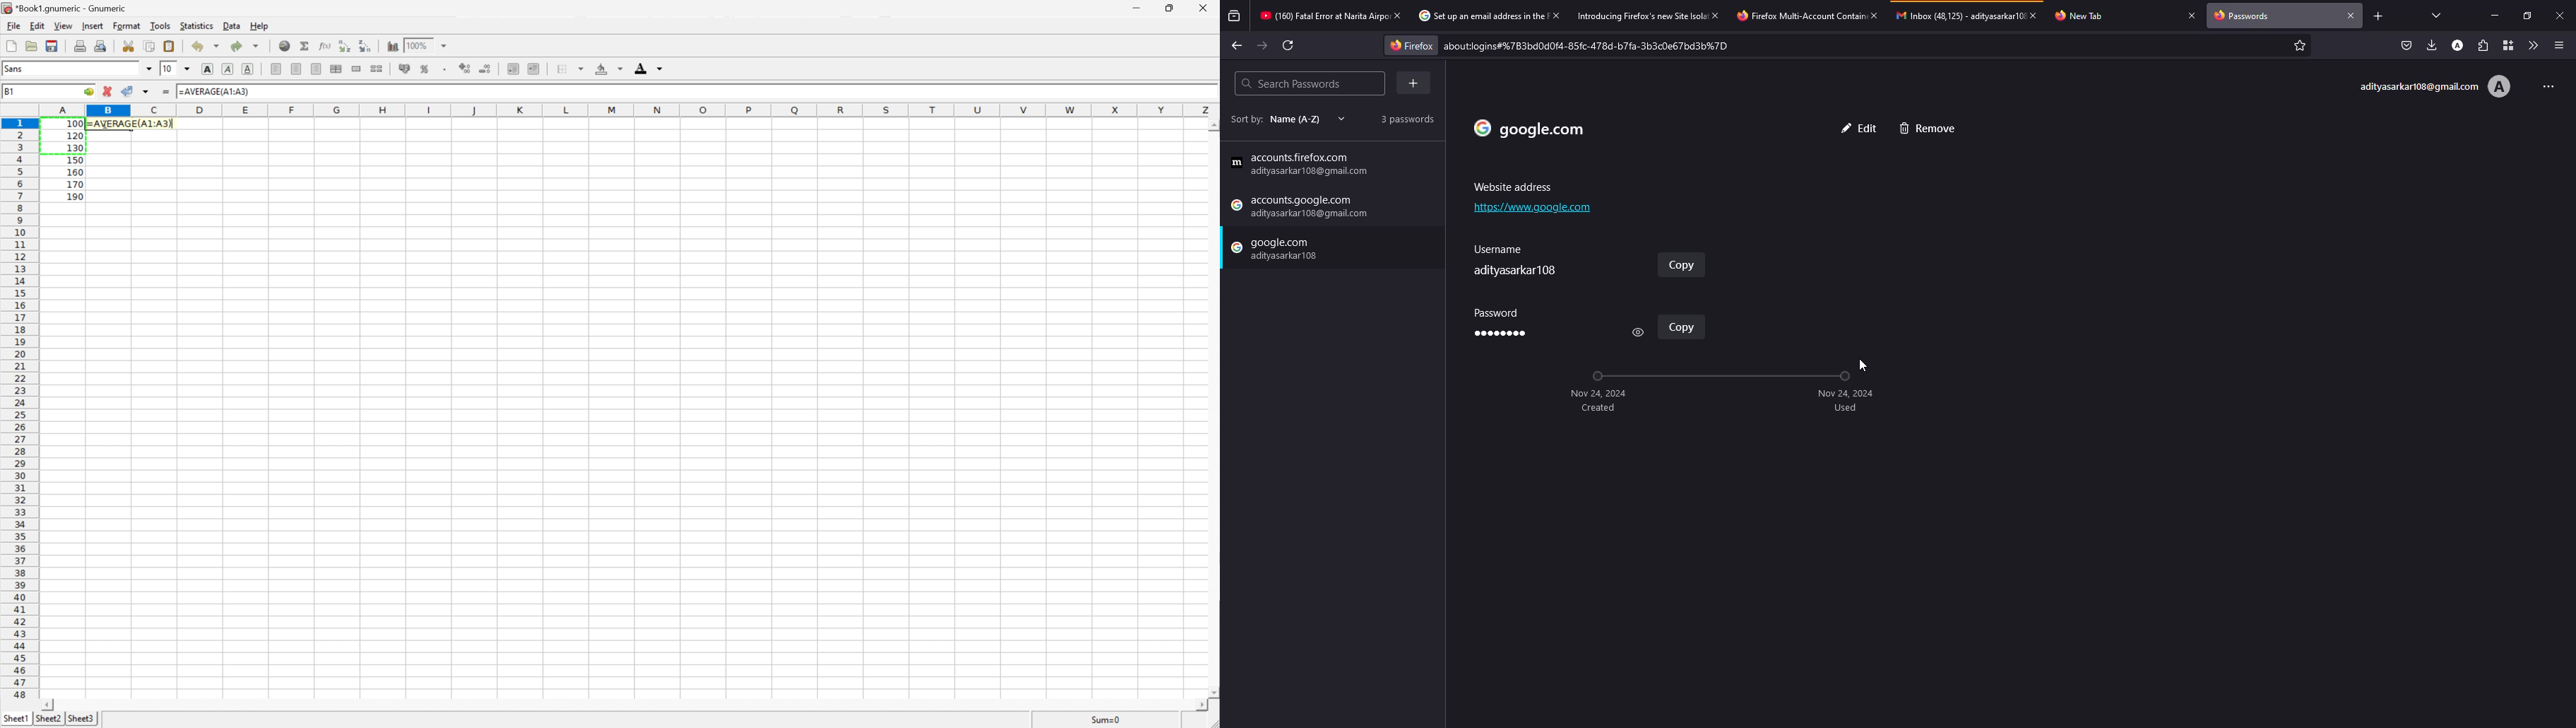  What do you see at coordinates (1500, 251) in the screenshot?
I see `userame` at bounding box center [1500, 251].